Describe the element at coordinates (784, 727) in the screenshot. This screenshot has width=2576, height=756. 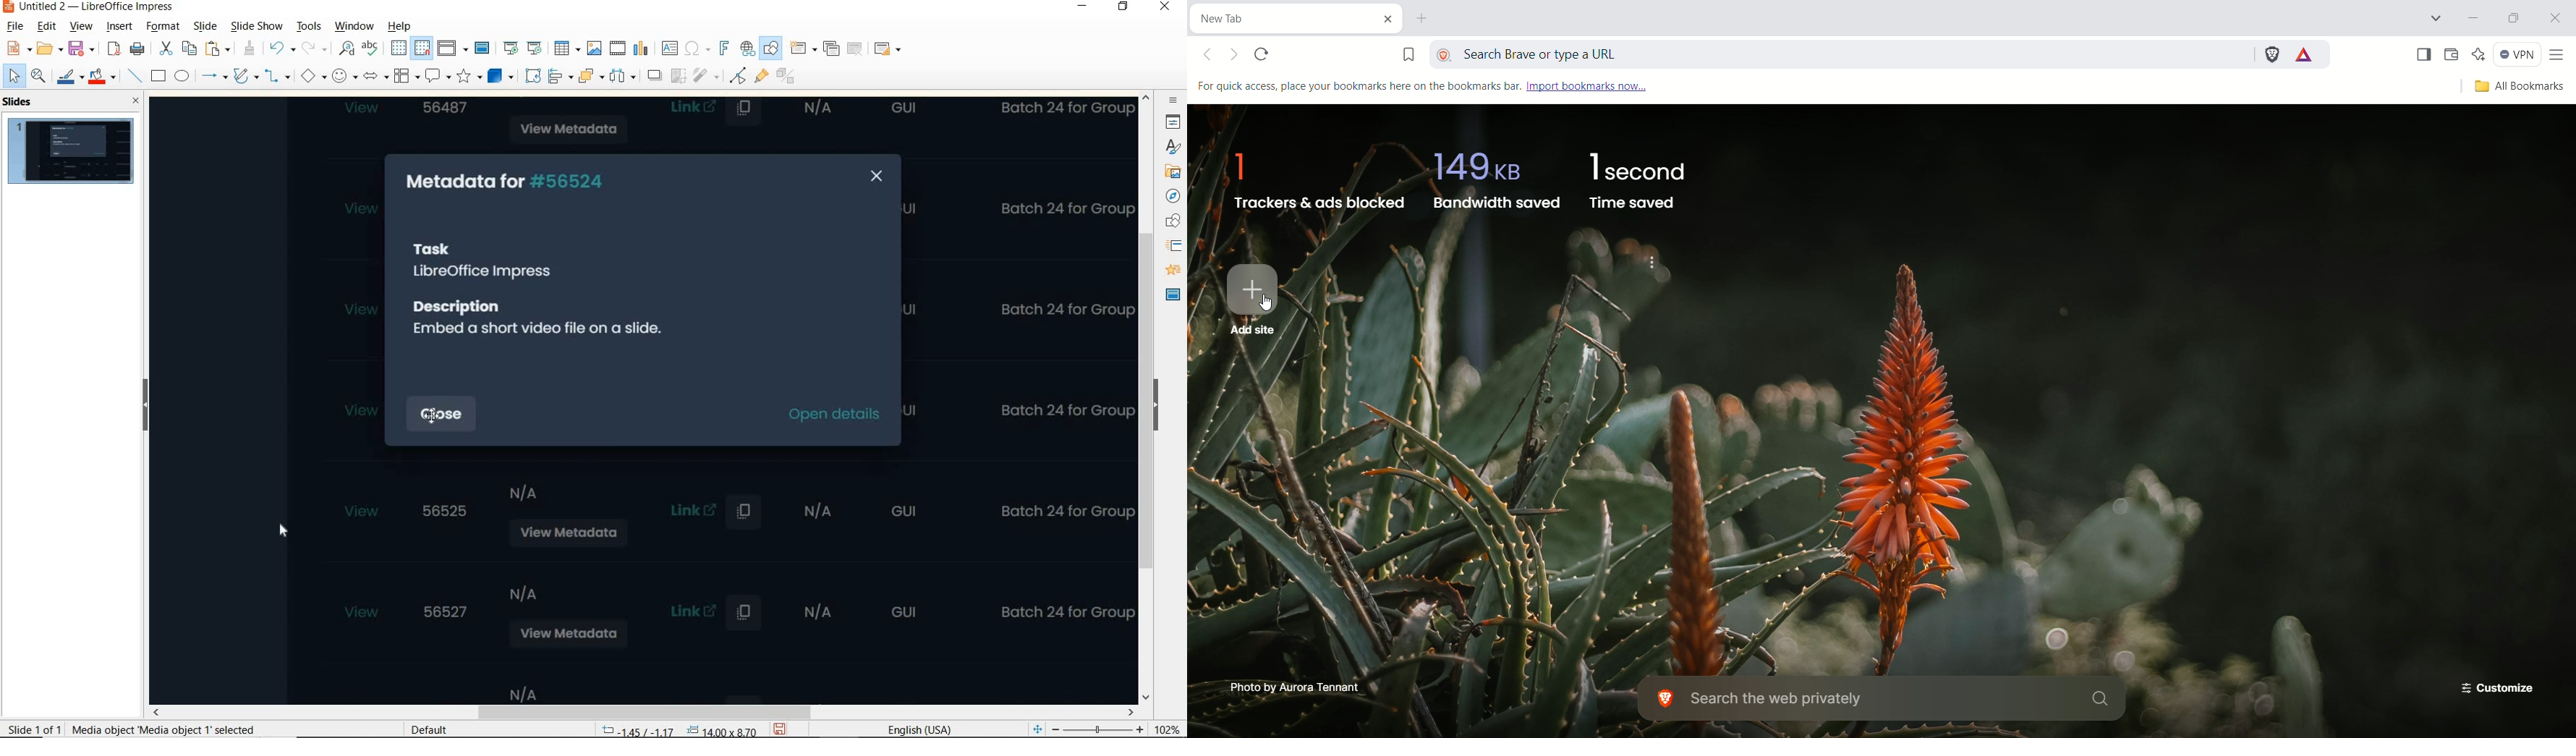
I see `SAVE` at that location.